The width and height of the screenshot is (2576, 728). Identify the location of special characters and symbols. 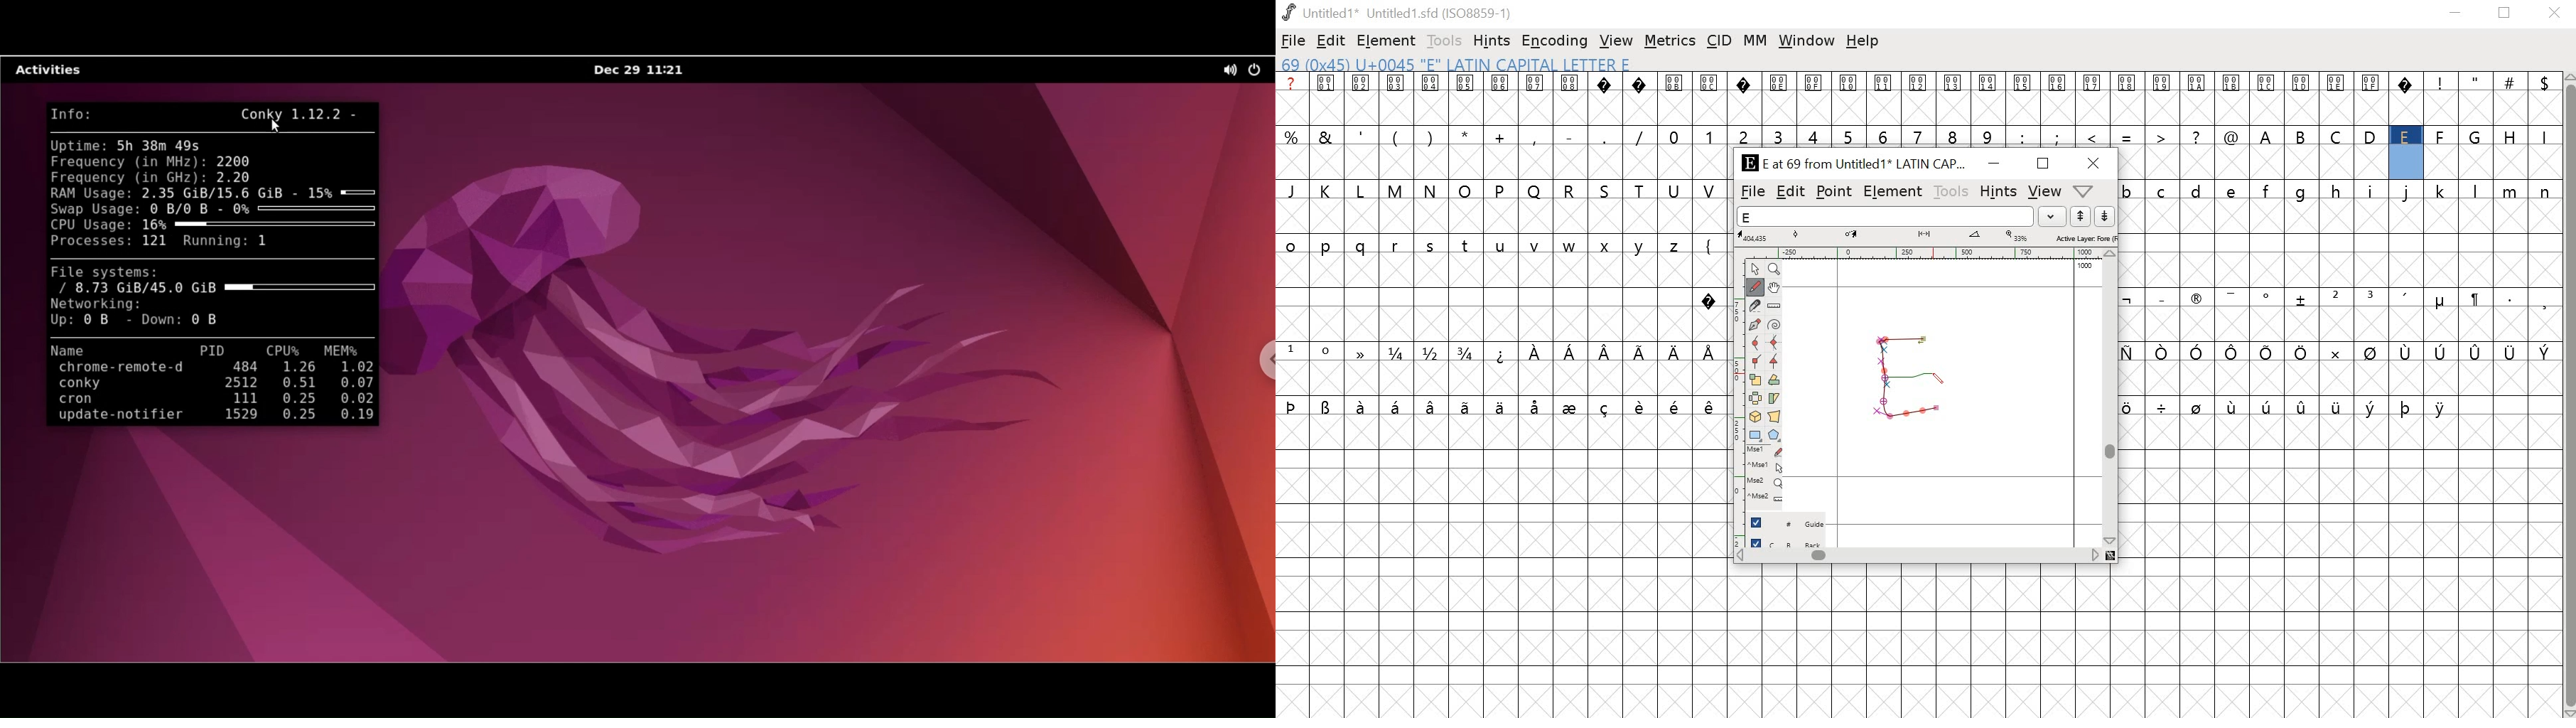
(1501, 353).